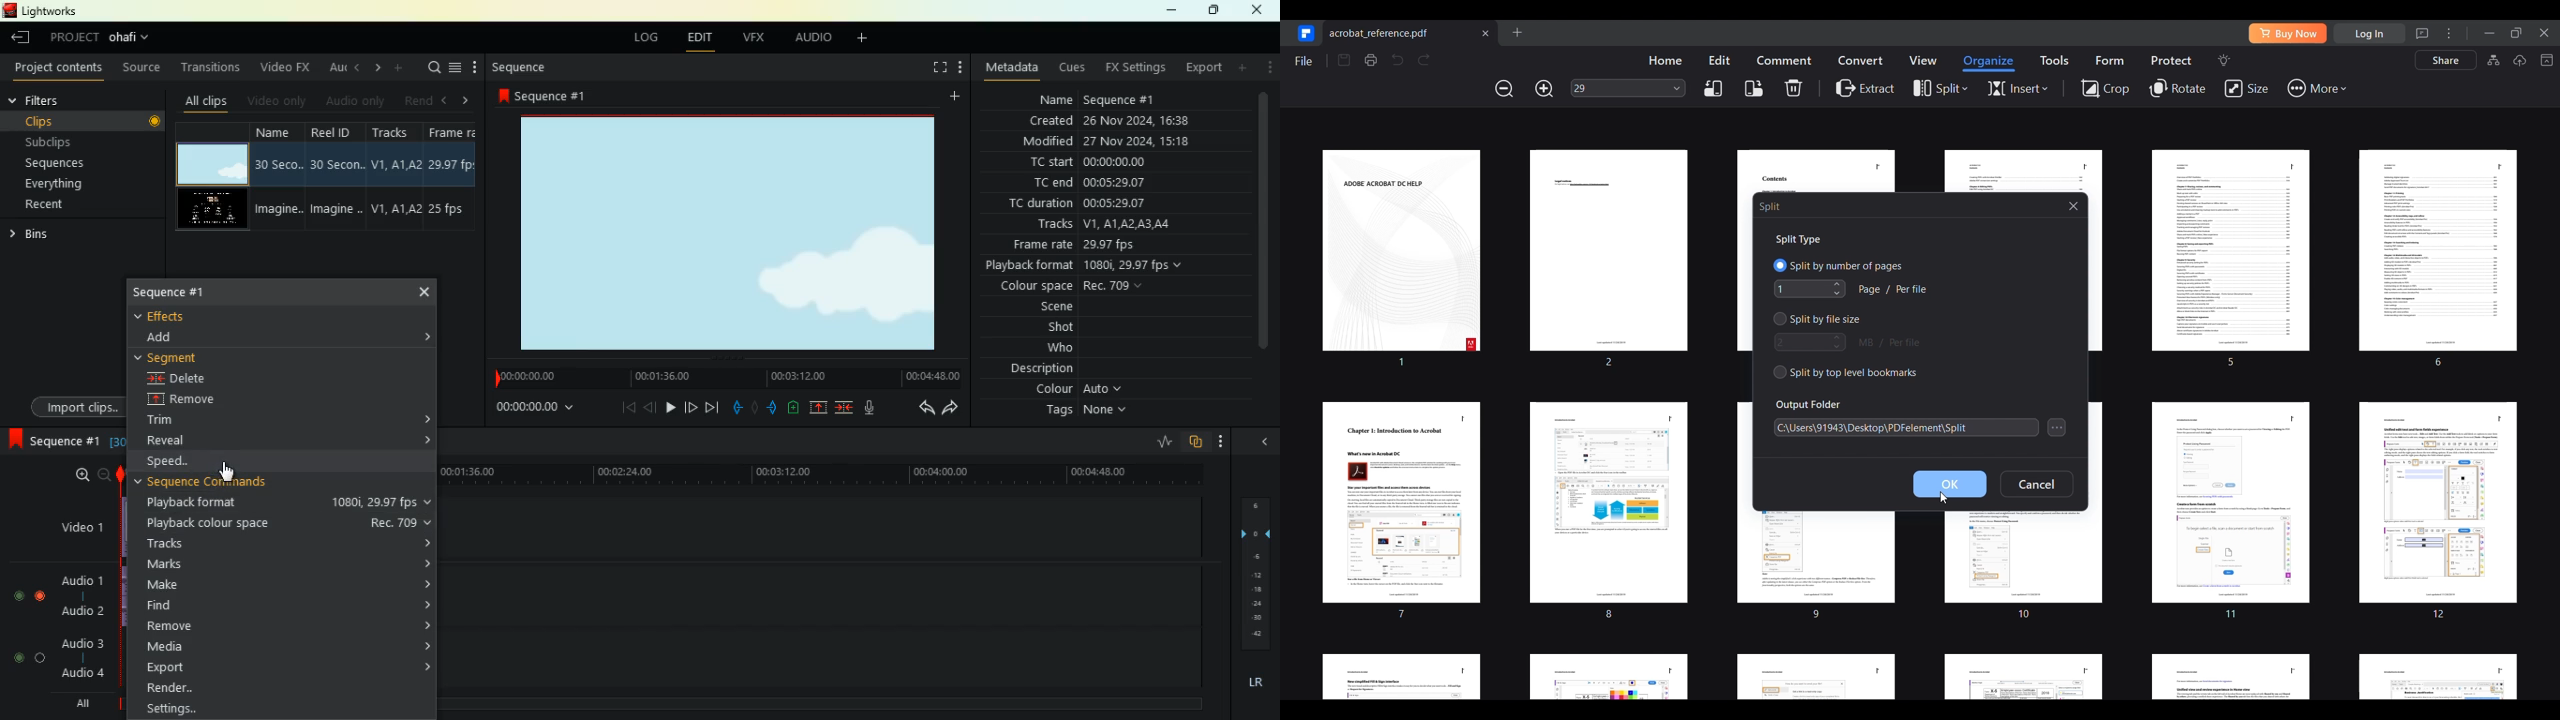  I want to click on more, so click(1271, 67).